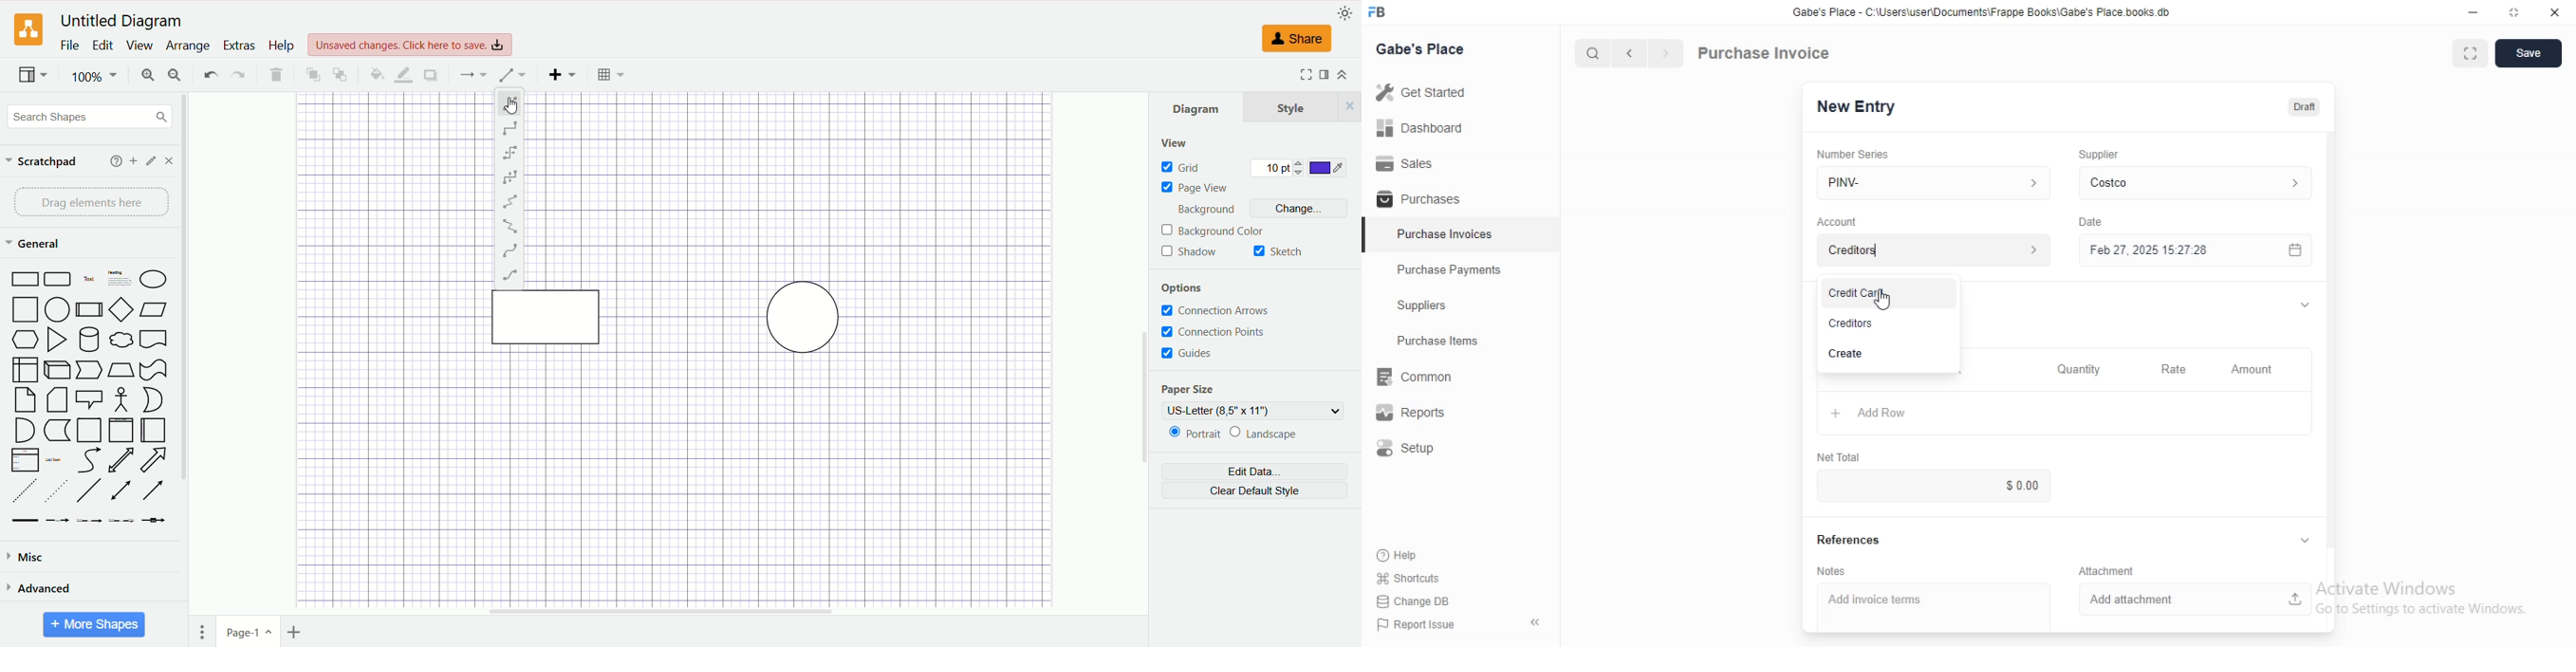  Describe the element at coordinates (27, 490) in the screenshot. I see `Dashed Line` at that location.